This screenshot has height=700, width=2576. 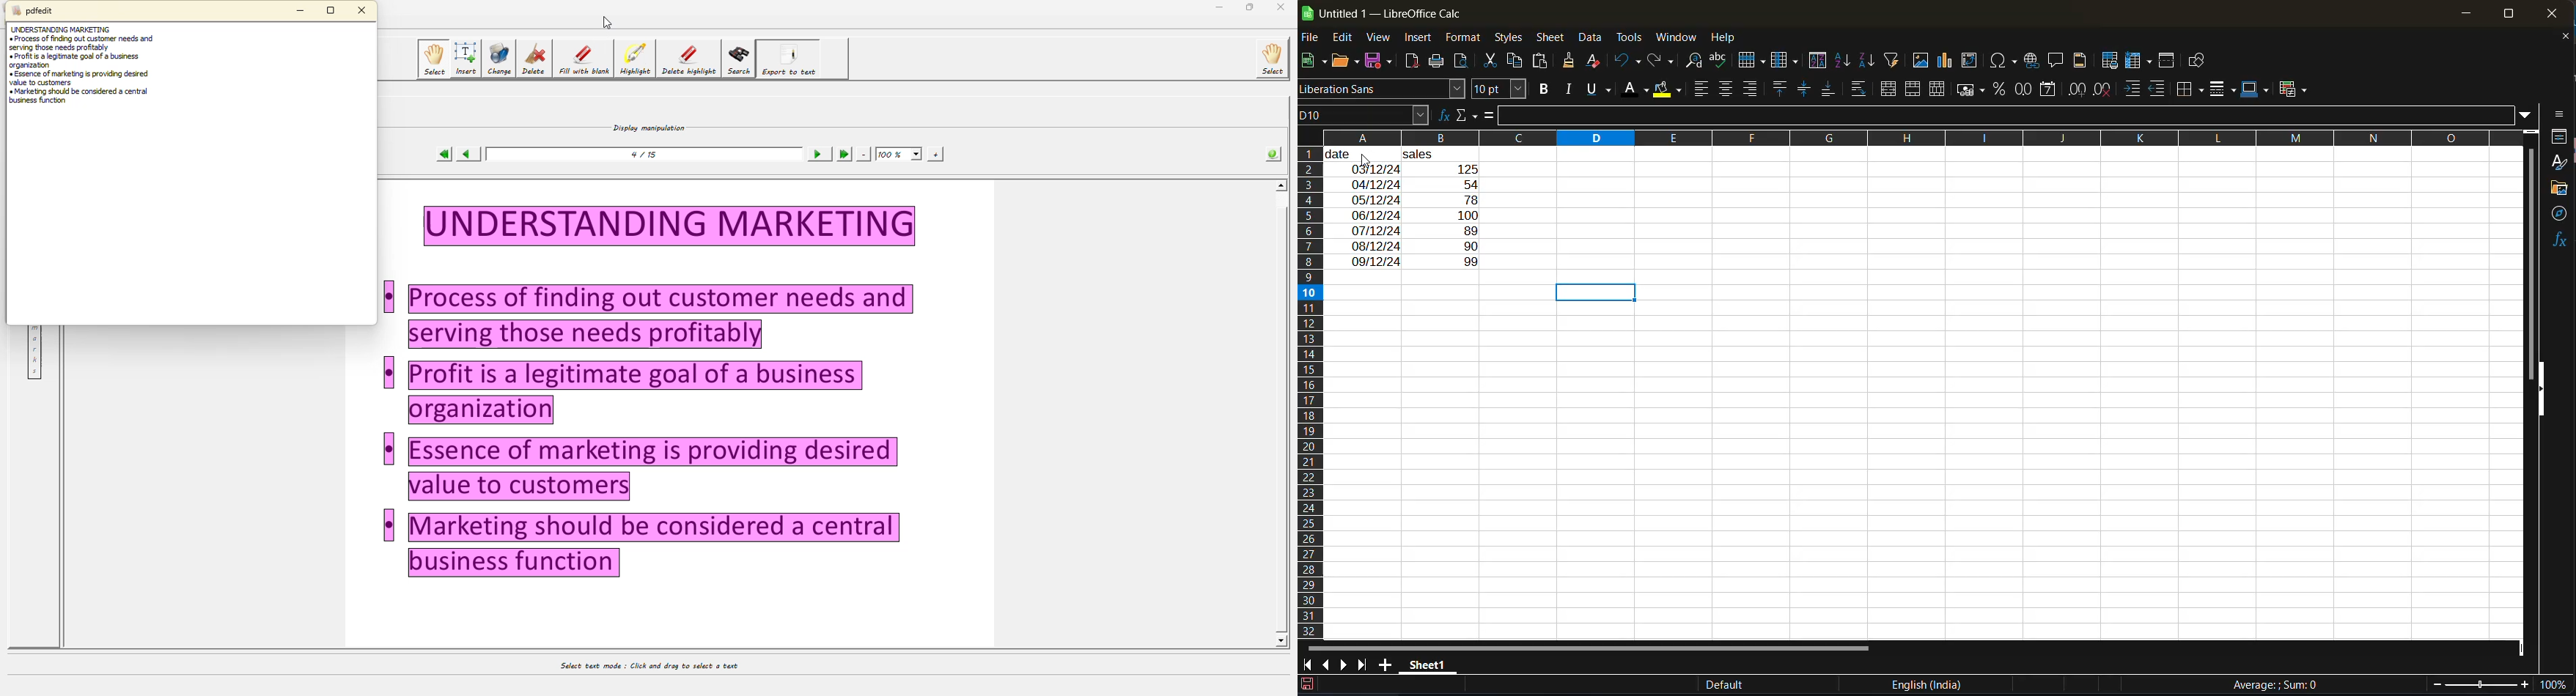 What do you see at coordinates (2564, 38) in the screenshot?
I see `close document` at bounding box center [2564, 38].